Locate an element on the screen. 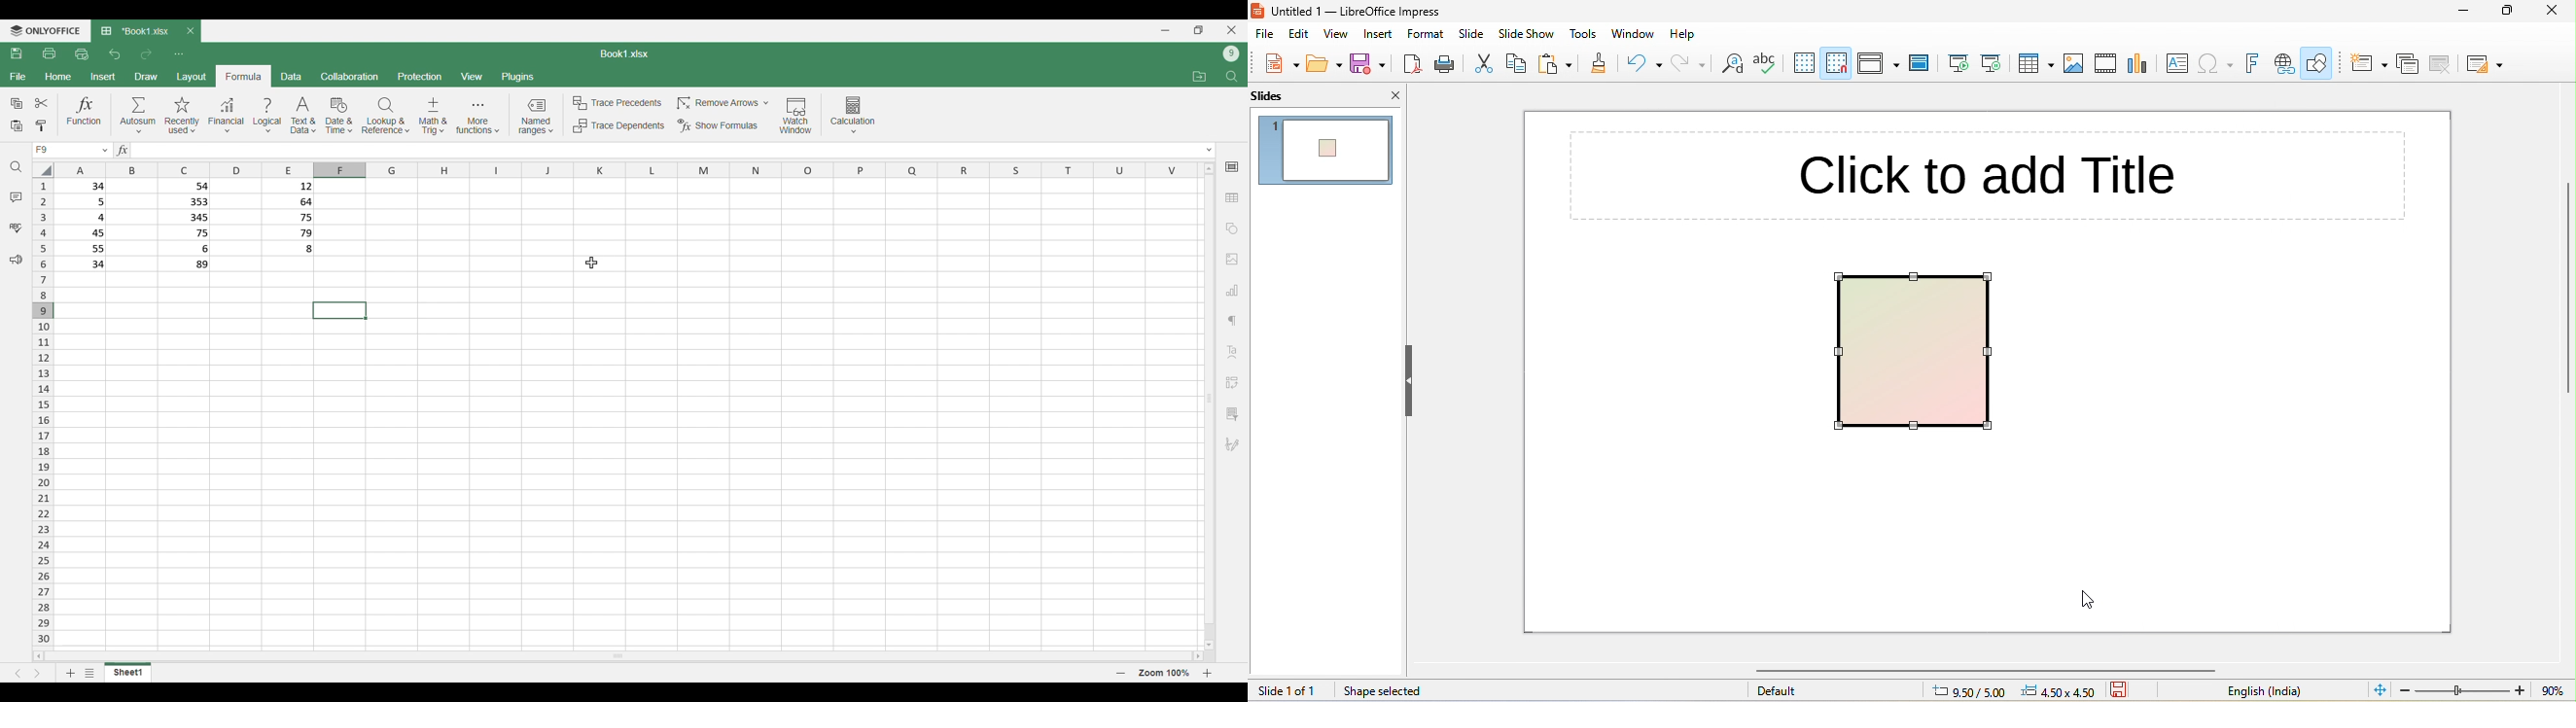 This screenshot has height=728, width=2576. view is located at coordinates (1335, 34).